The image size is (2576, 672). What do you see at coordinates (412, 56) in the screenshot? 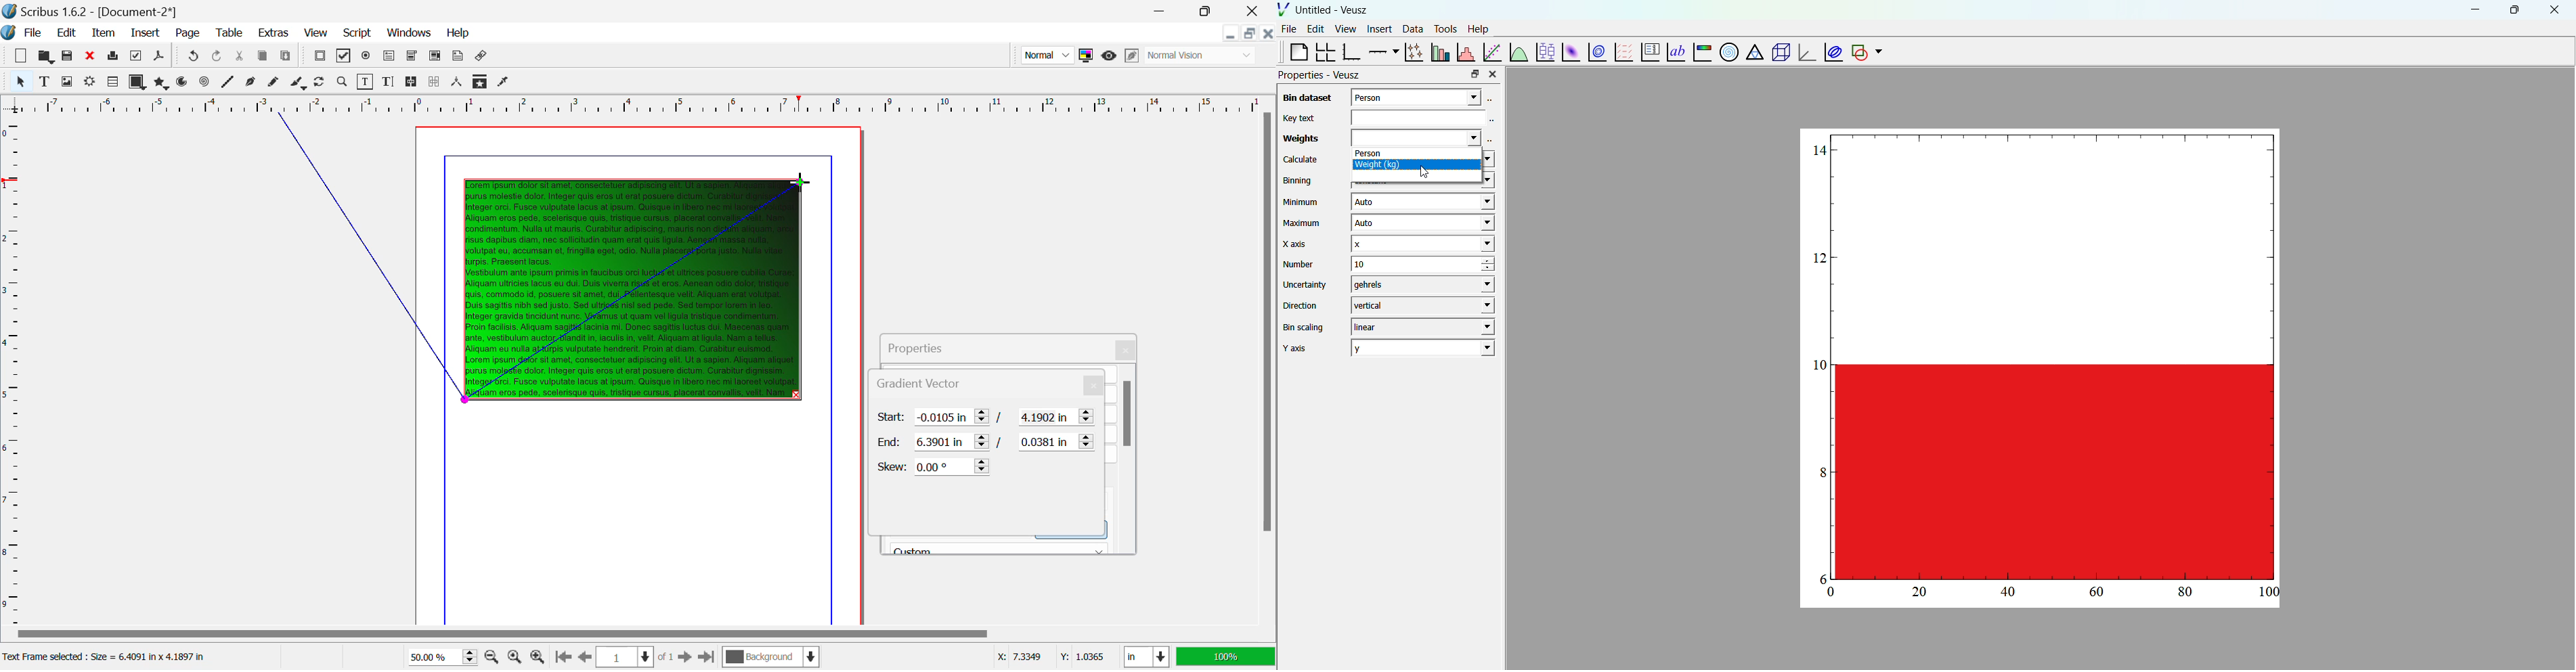
I see `Pdf Combo Box` at bounding box center [412, 56].